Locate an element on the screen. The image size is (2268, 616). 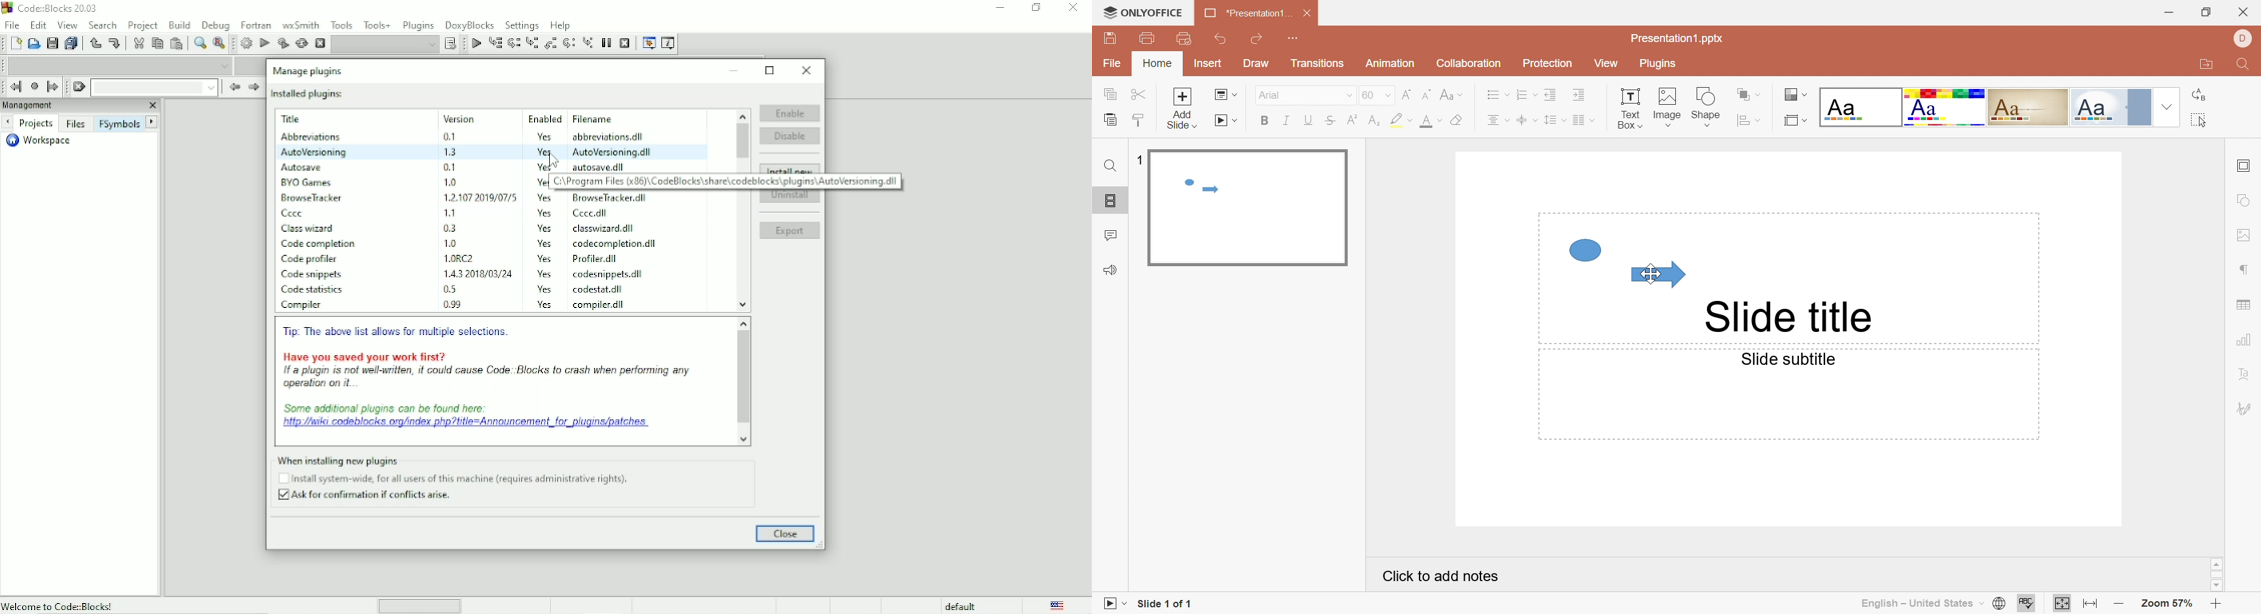
Line spacing is located at coordinates (1553, 120).